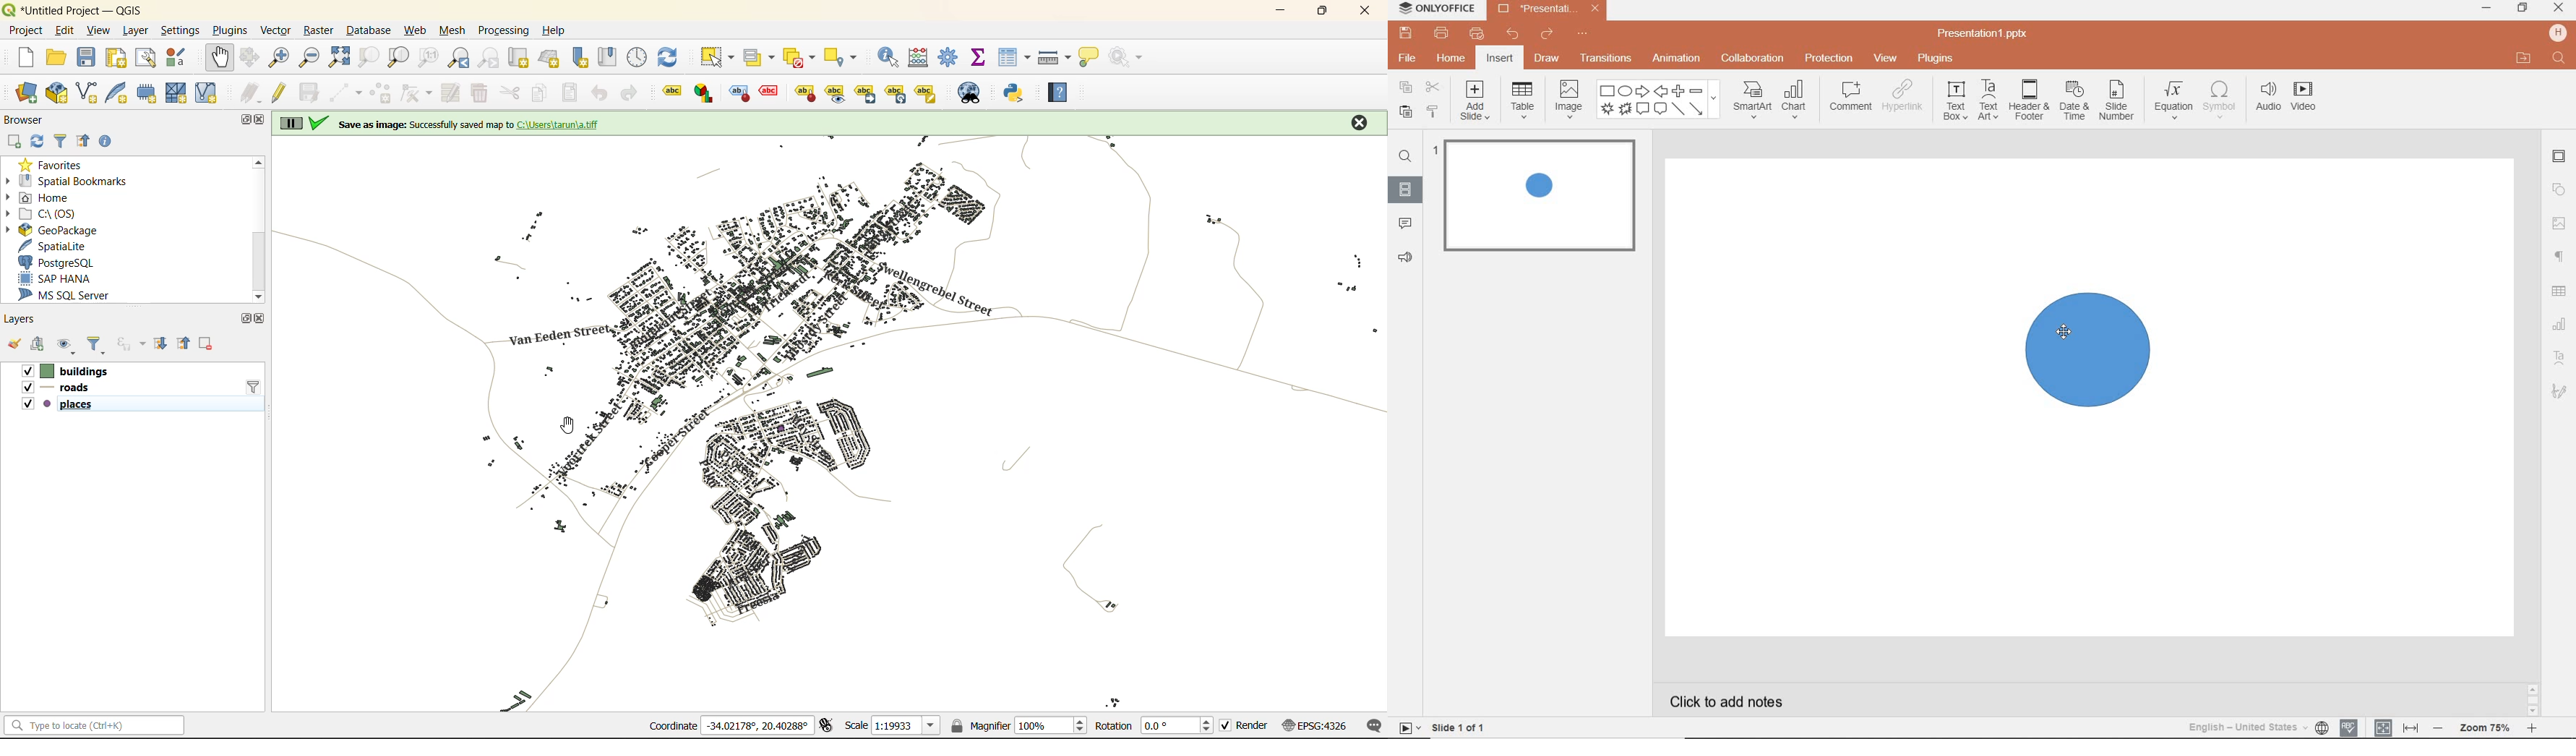  Describe the element at coordinates (926, 92) in the screenshot. I see `Change label properties` at that location.